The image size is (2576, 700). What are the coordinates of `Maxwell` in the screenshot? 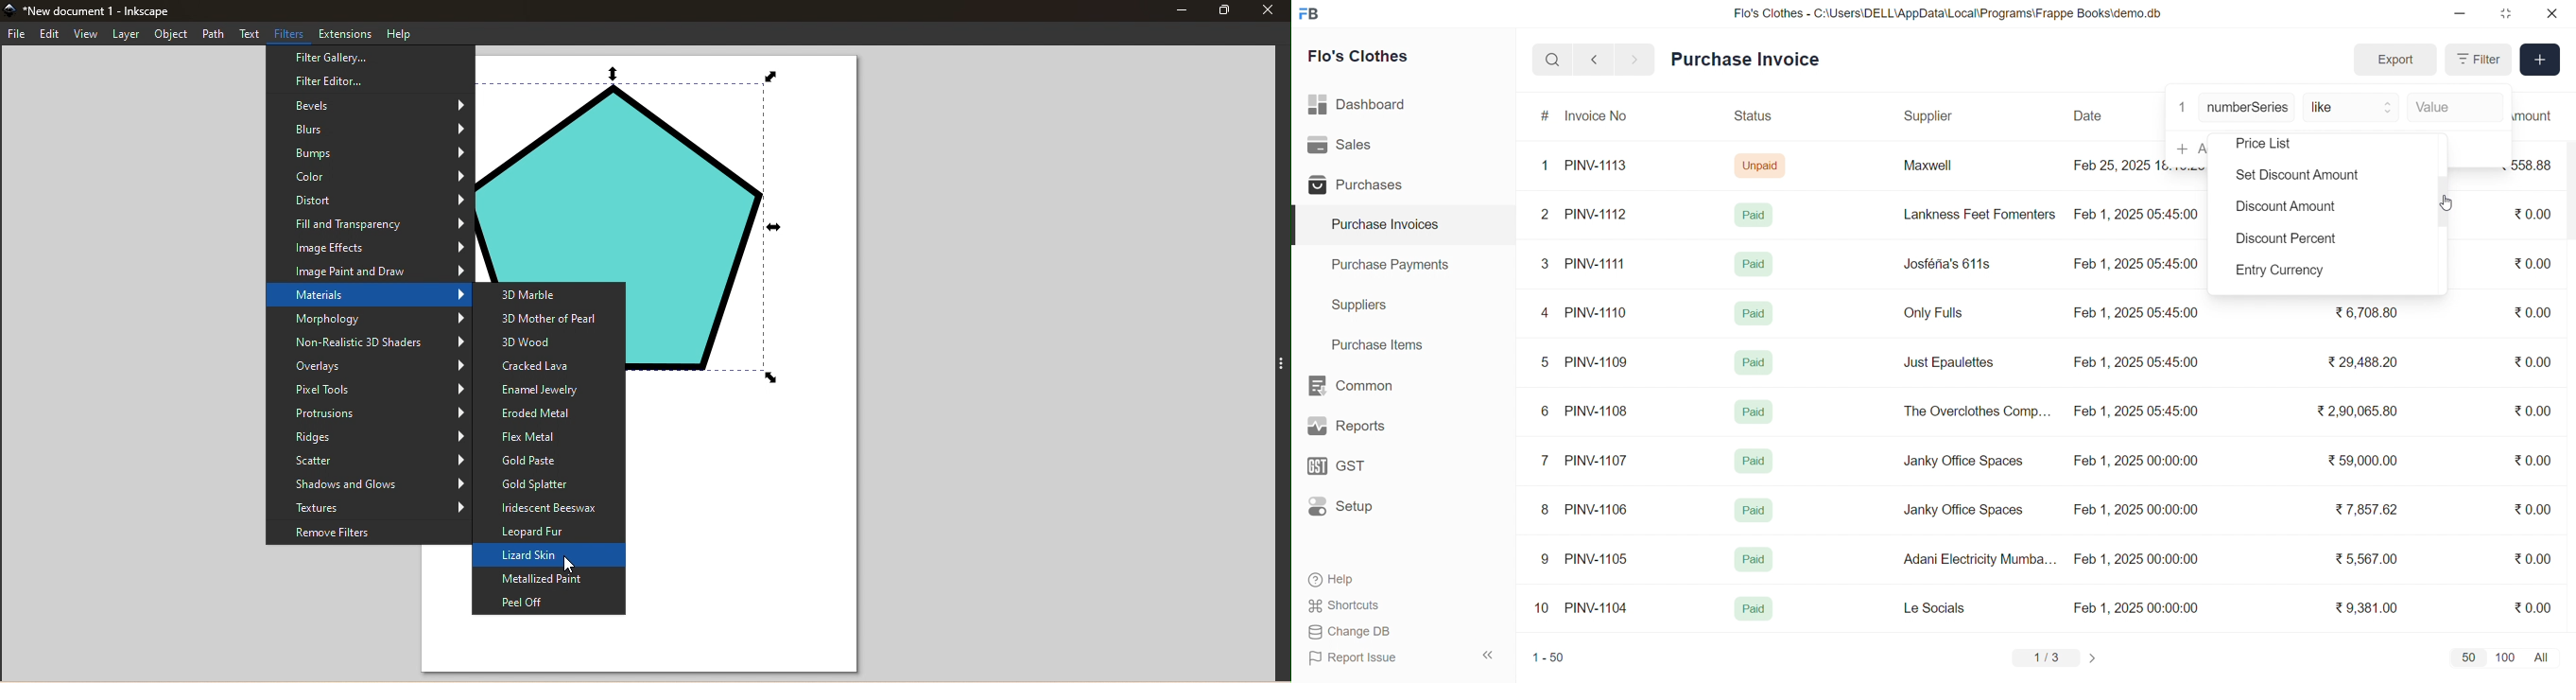 It's located at (1943, 170).